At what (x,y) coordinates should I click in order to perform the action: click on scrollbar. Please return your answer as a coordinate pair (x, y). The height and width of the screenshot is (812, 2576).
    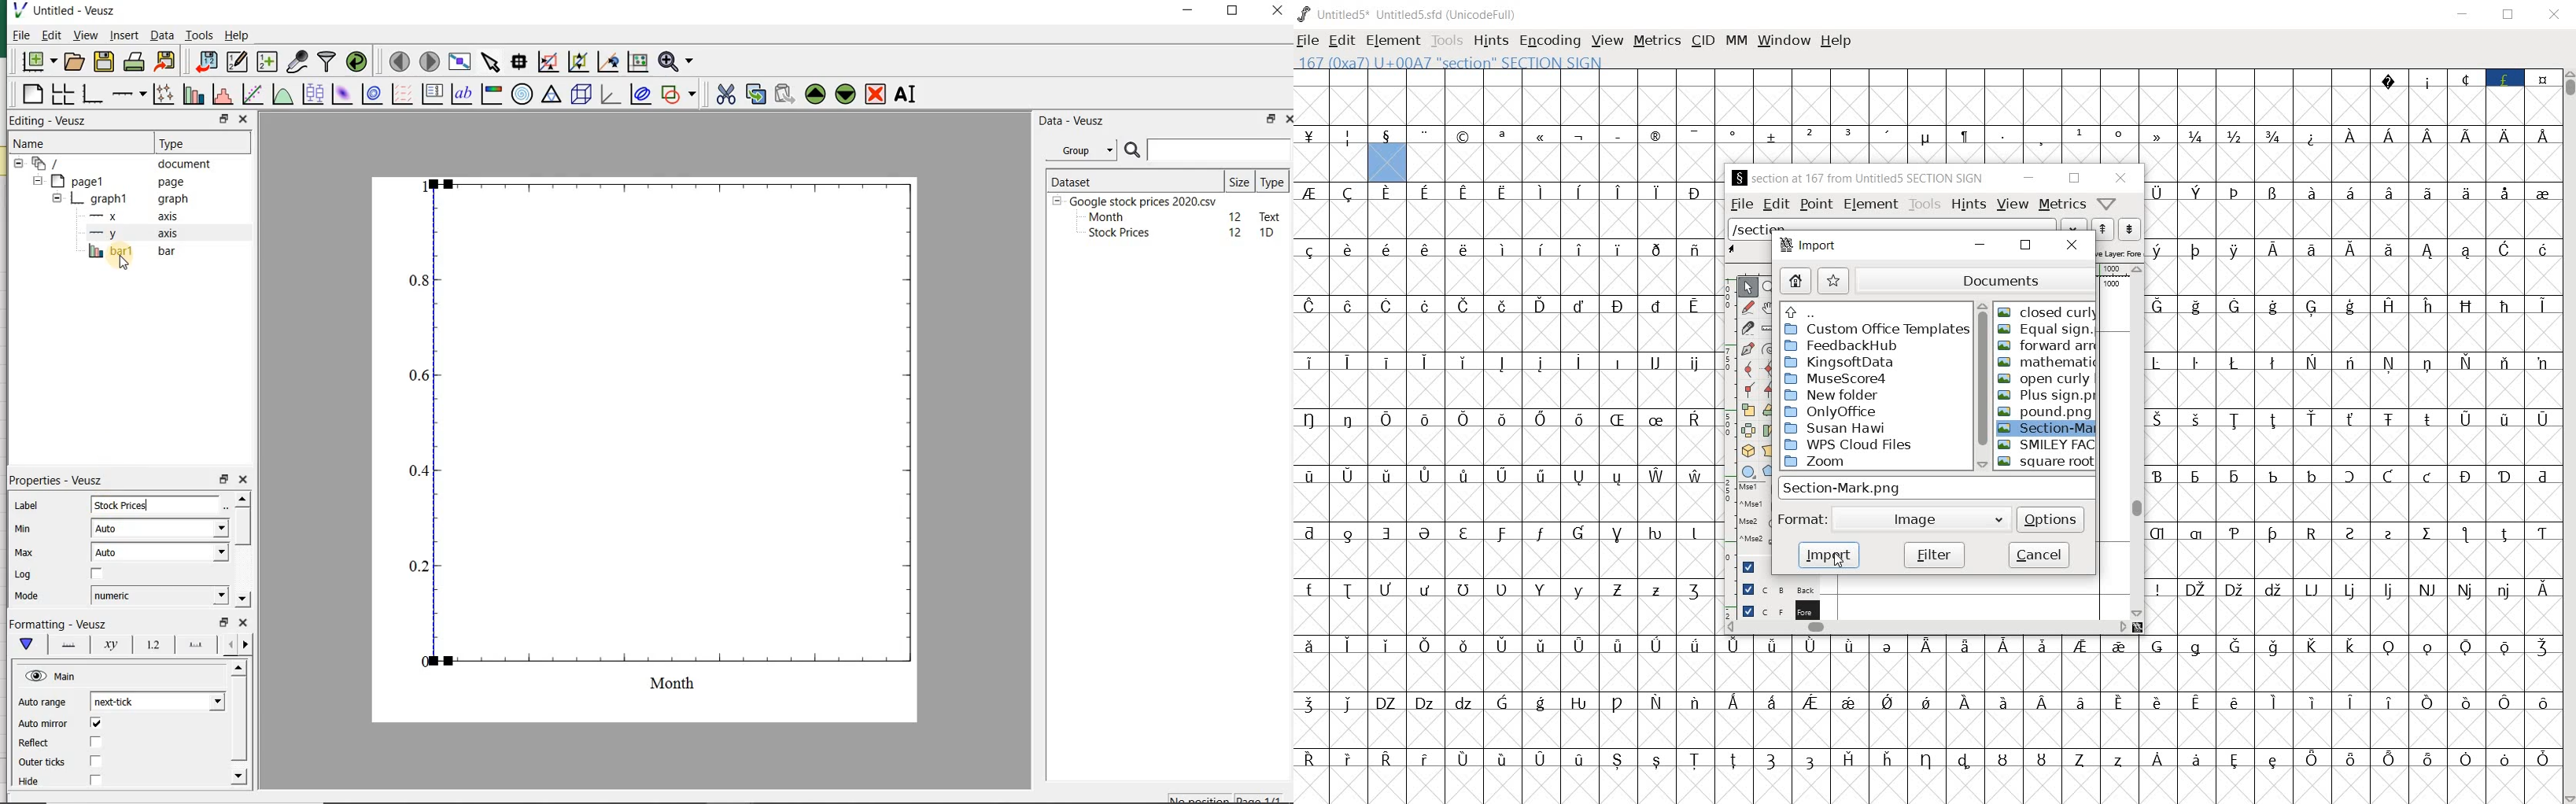
    Looking at the image, I should click on (242, 551).